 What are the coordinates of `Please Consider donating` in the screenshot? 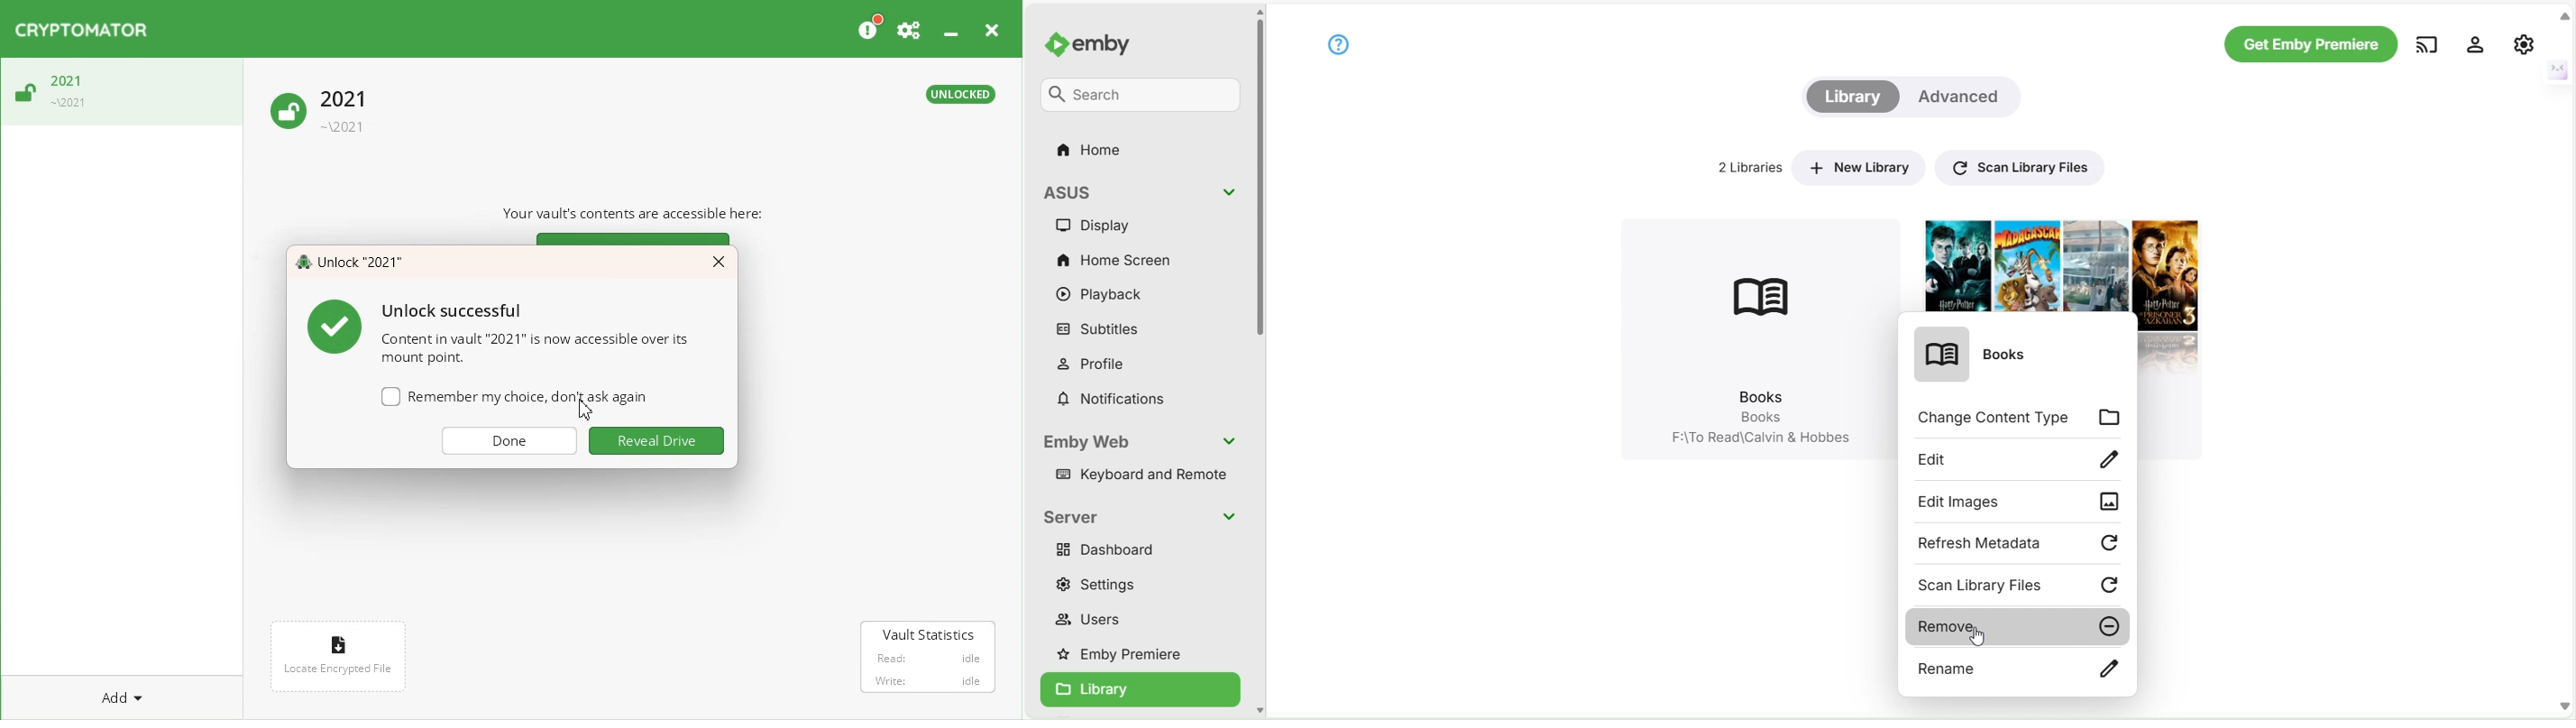 It's located at (869, 27).